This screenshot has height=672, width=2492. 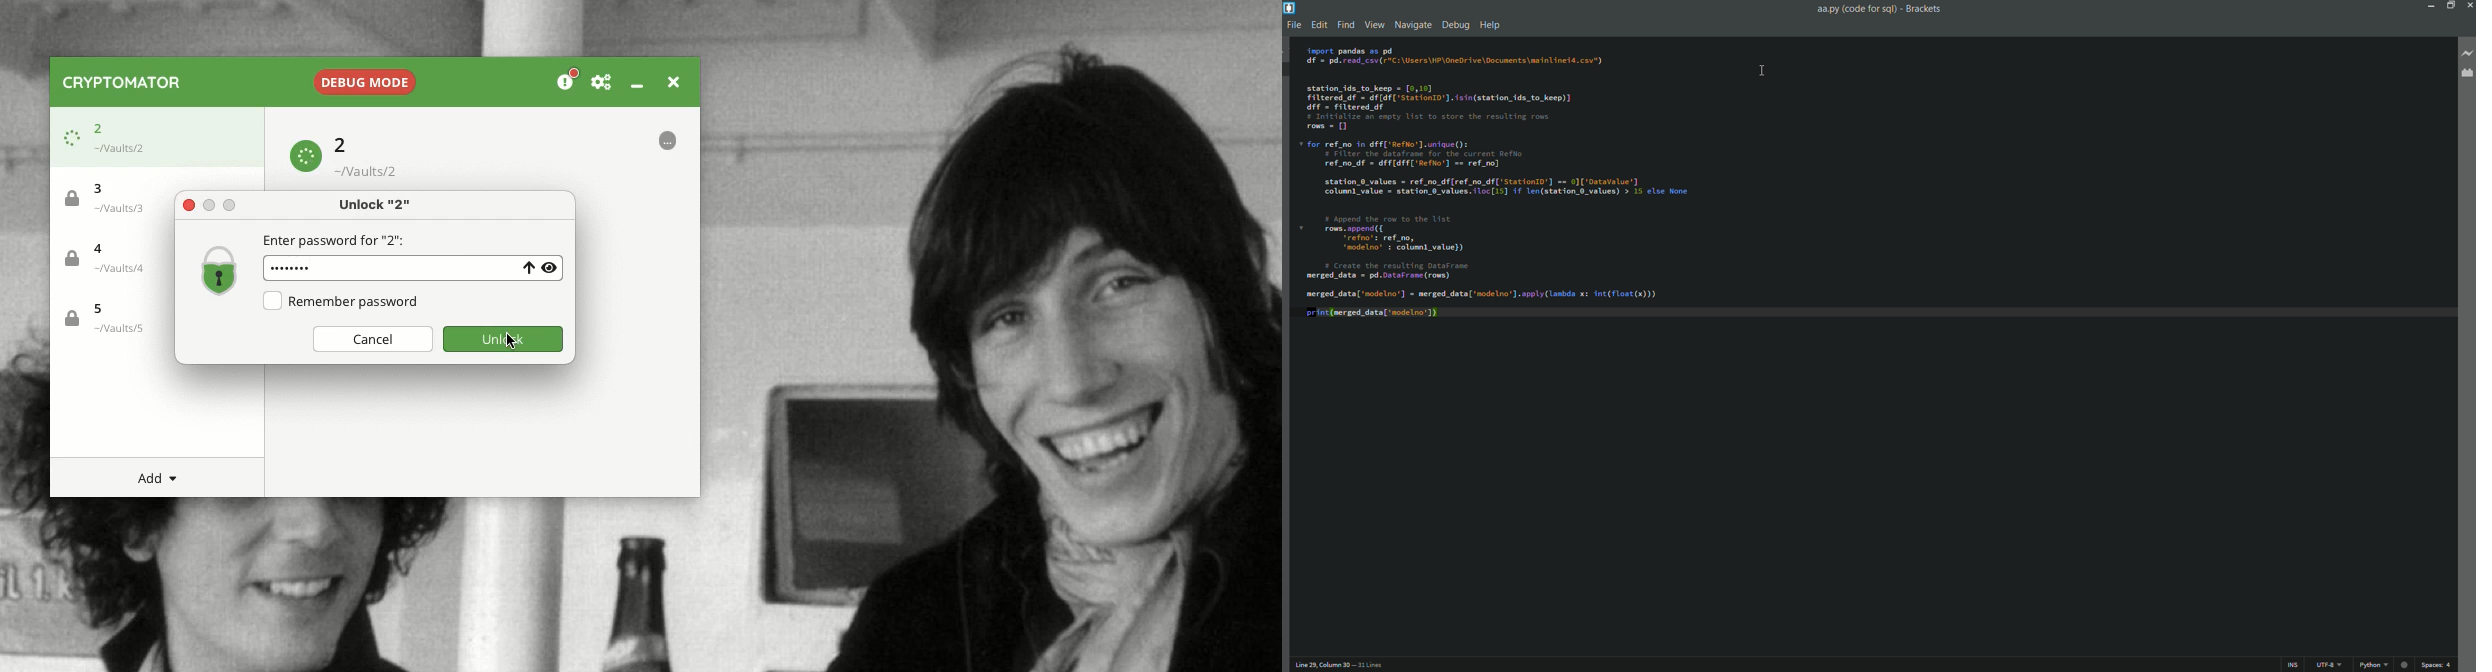 I want to click on close app button, so click(x=2469, y=6).